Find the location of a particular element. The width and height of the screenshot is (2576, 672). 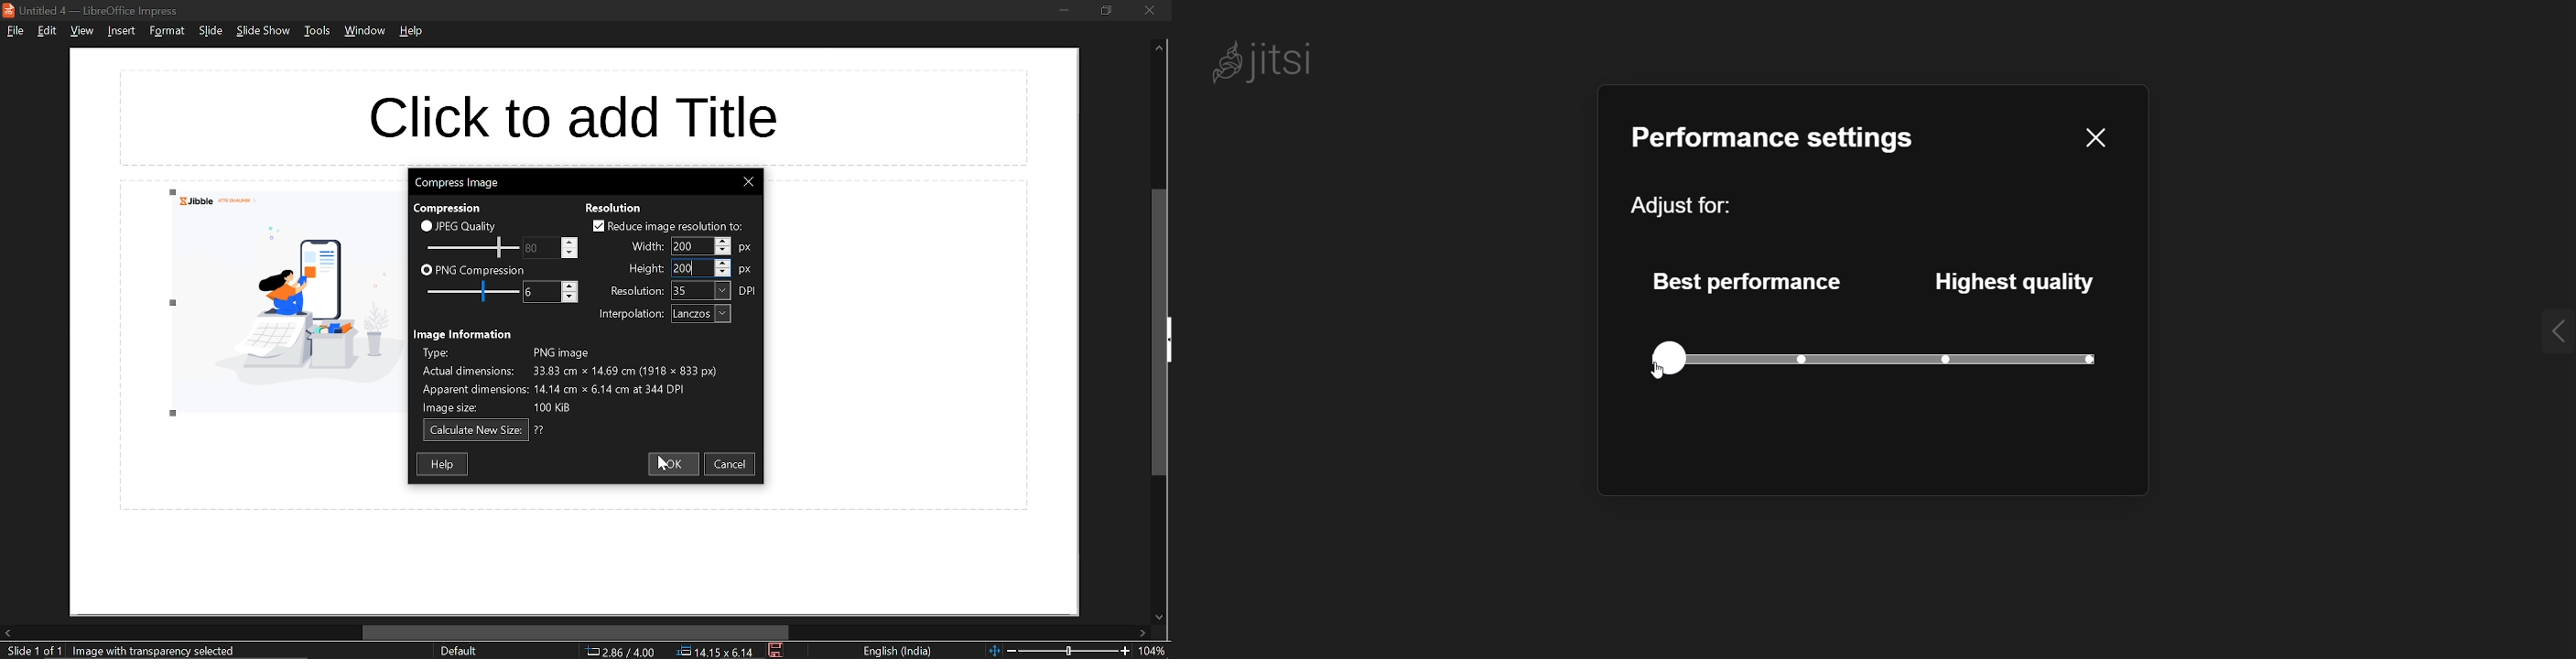

vertical scrollbar is located at coordinates (1161, 333).